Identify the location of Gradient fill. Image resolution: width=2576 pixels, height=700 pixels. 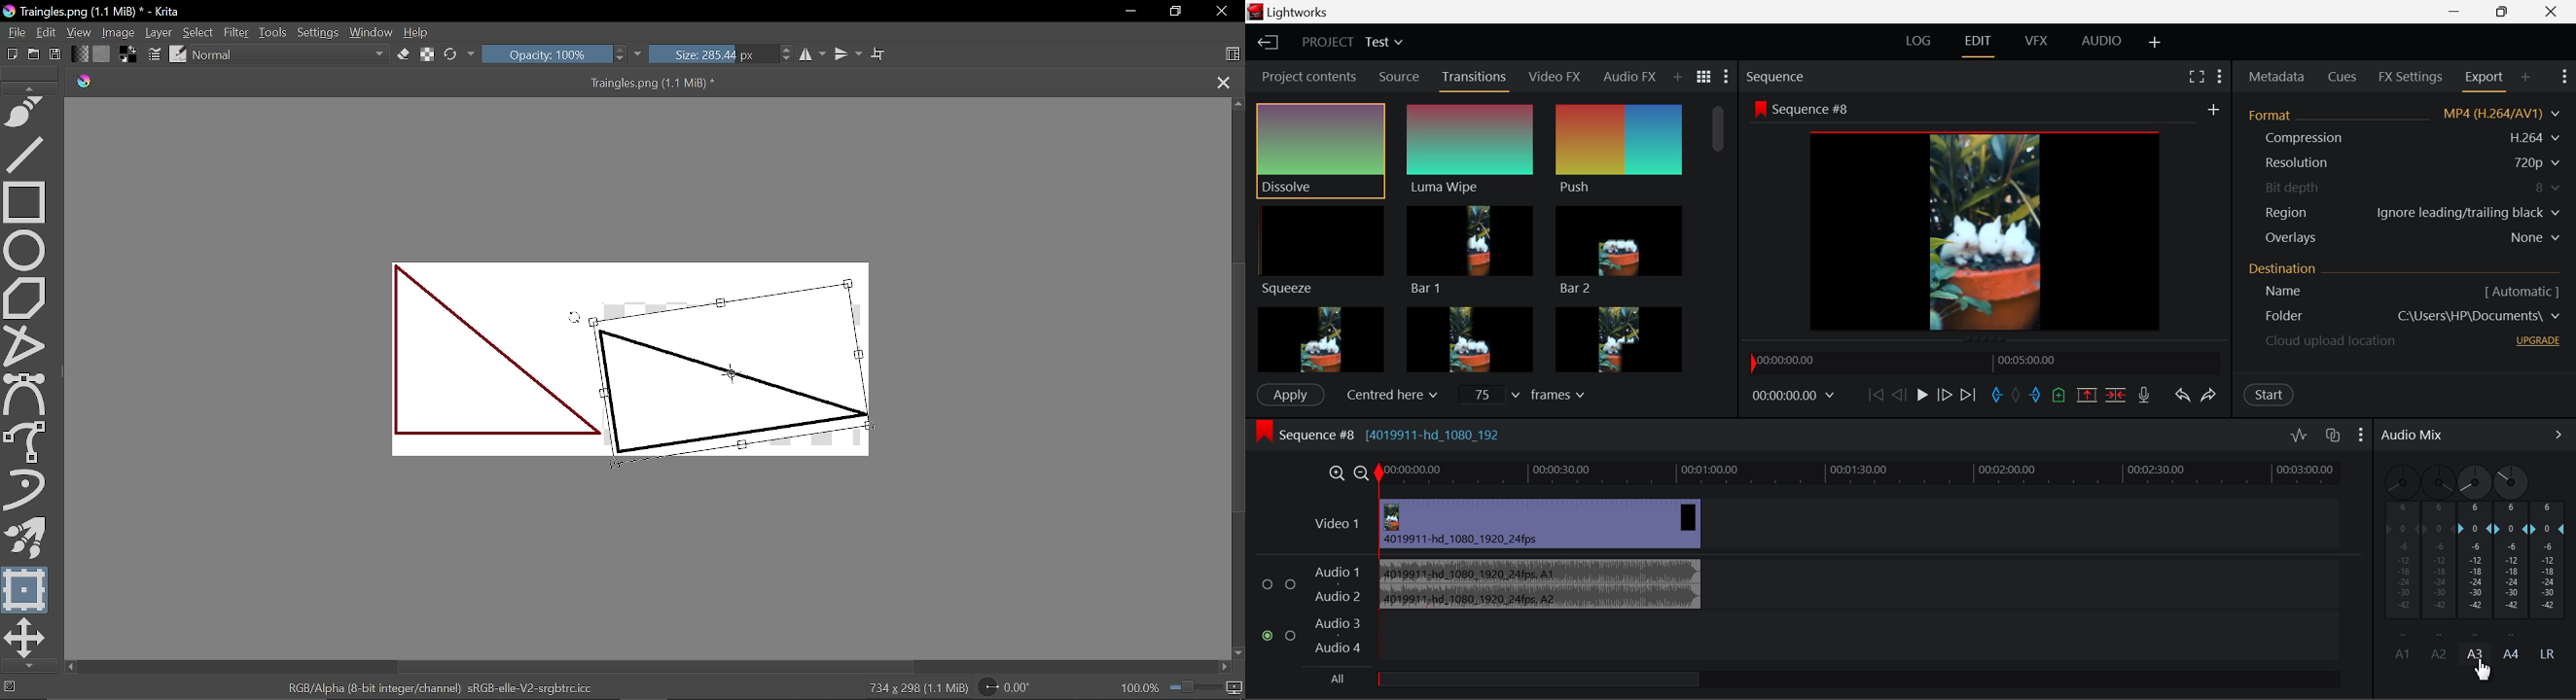
(79, 54).